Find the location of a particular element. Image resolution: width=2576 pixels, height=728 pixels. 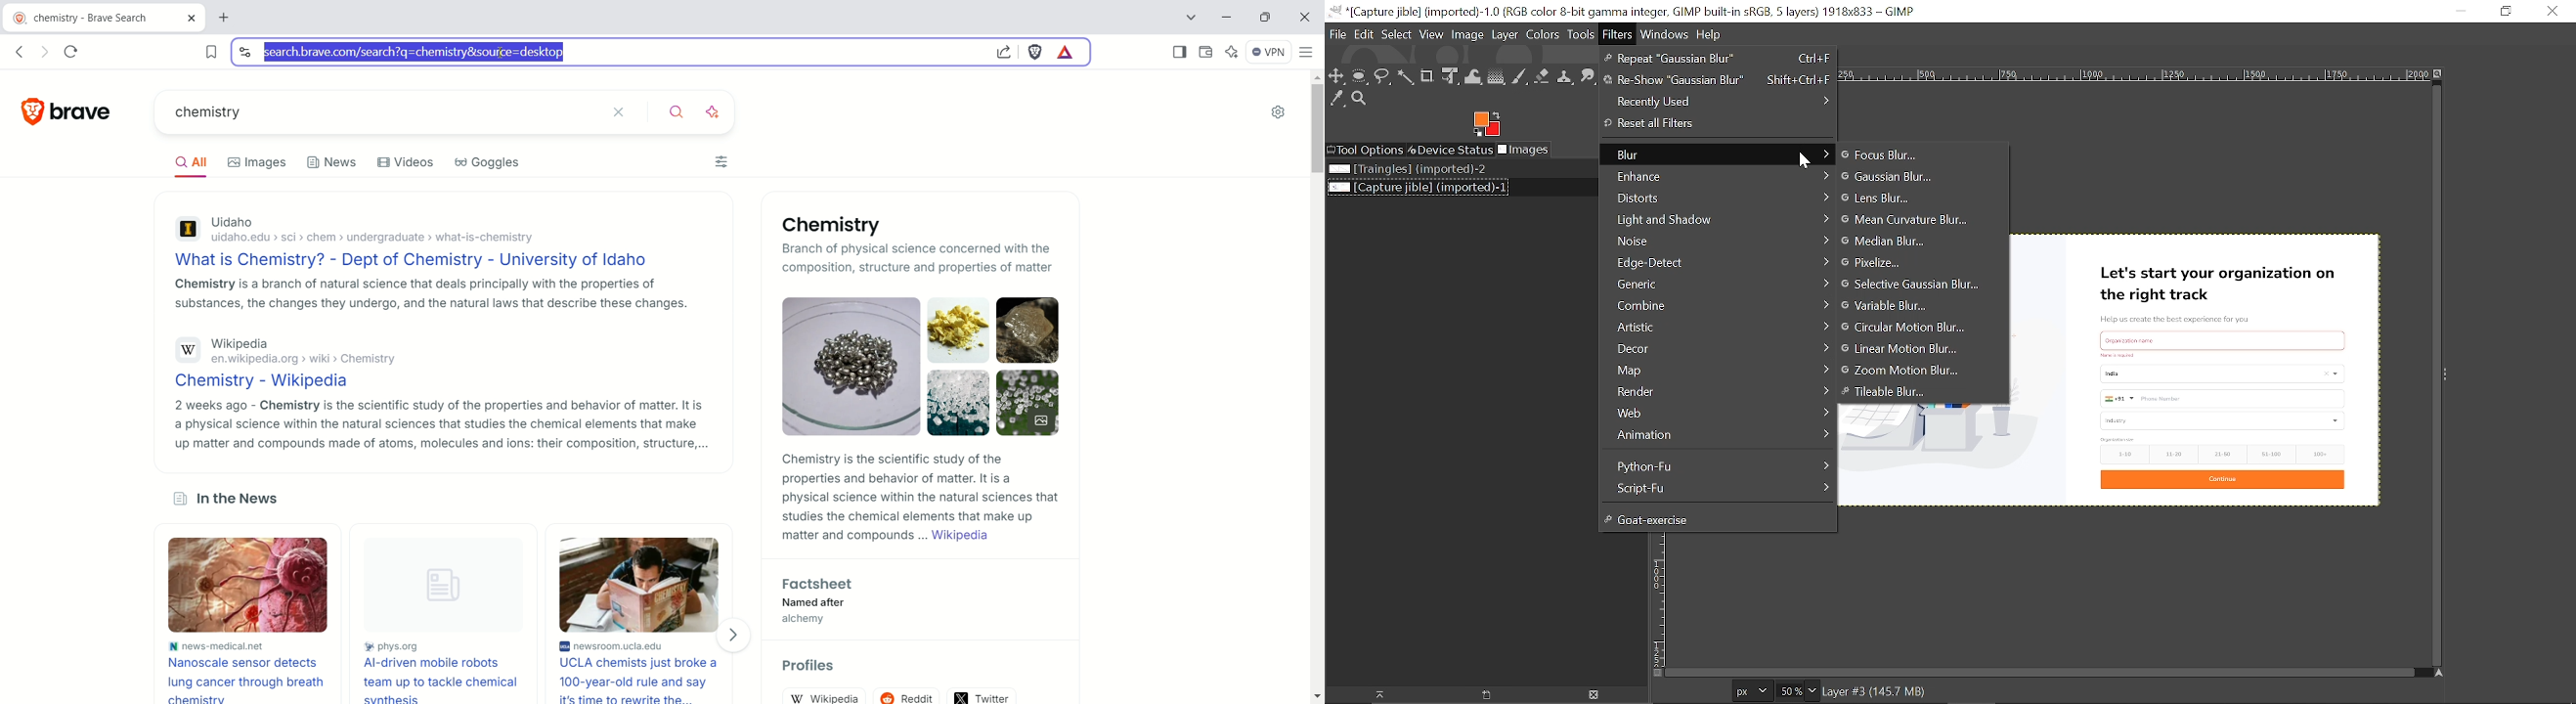

Generic is located at coordinates (1718, 284).